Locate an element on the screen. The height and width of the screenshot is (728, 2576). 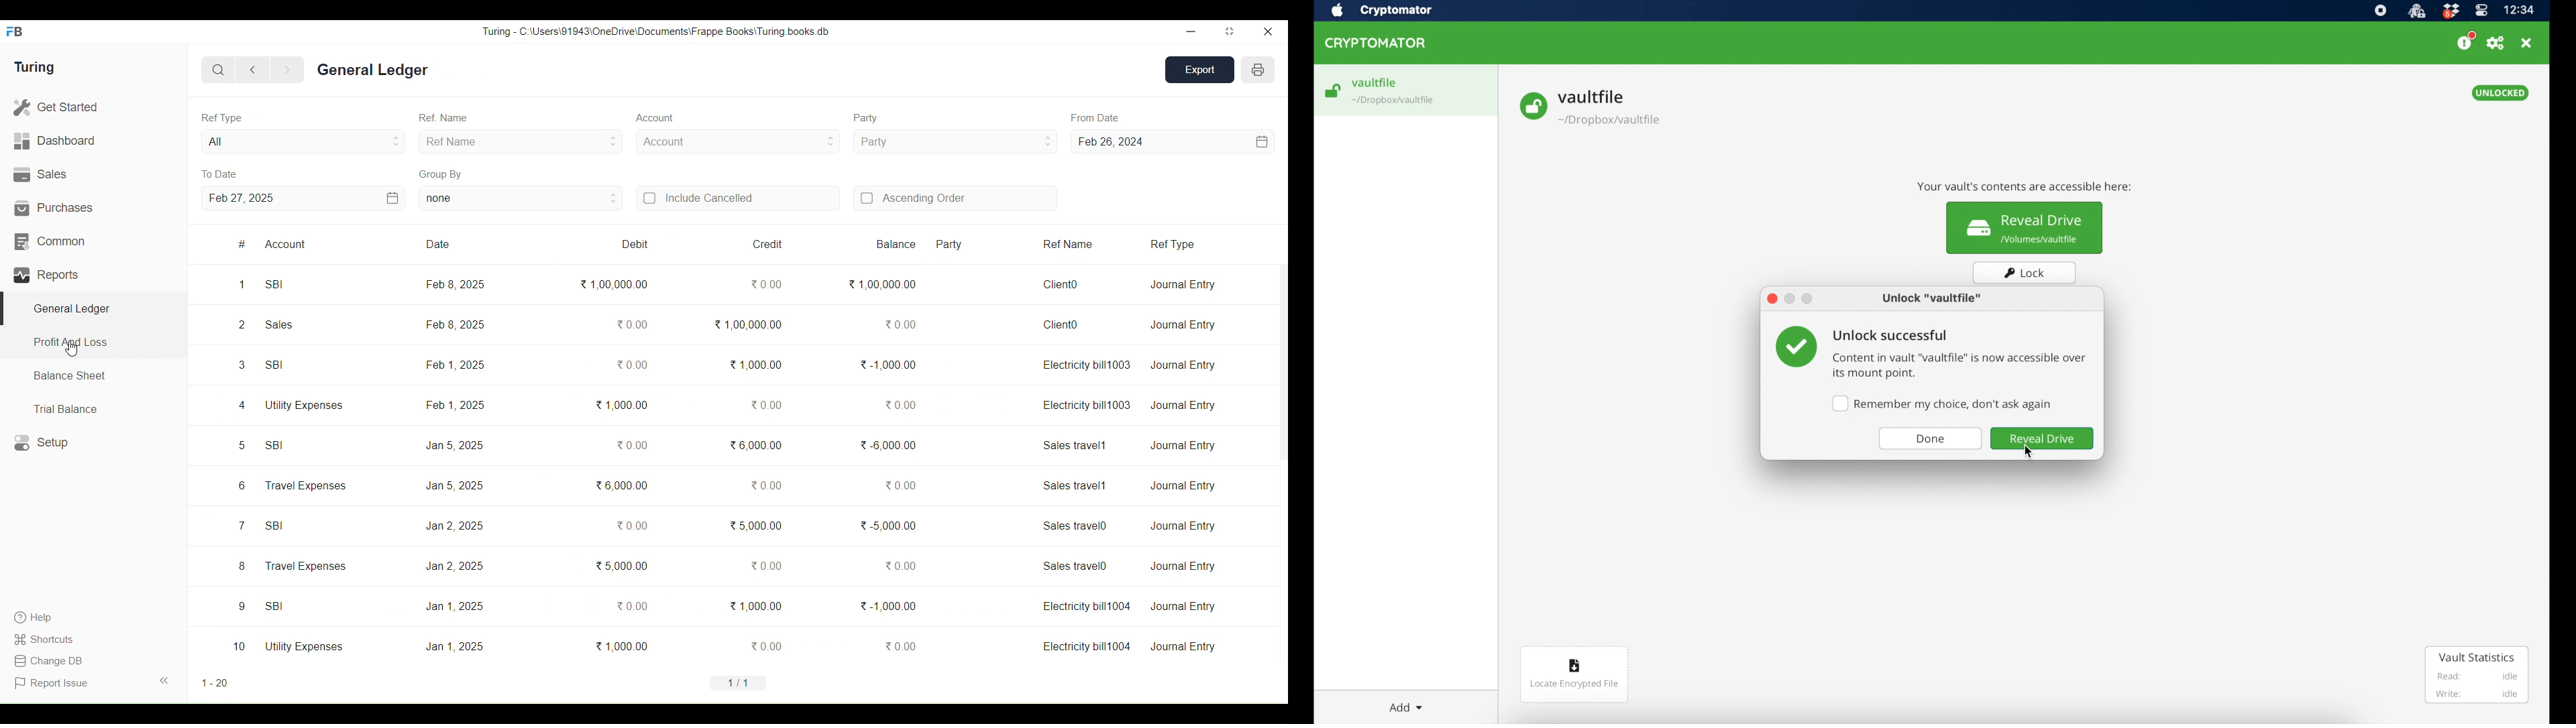
Feb 1, 2025 is located at coordinates (455, 364).